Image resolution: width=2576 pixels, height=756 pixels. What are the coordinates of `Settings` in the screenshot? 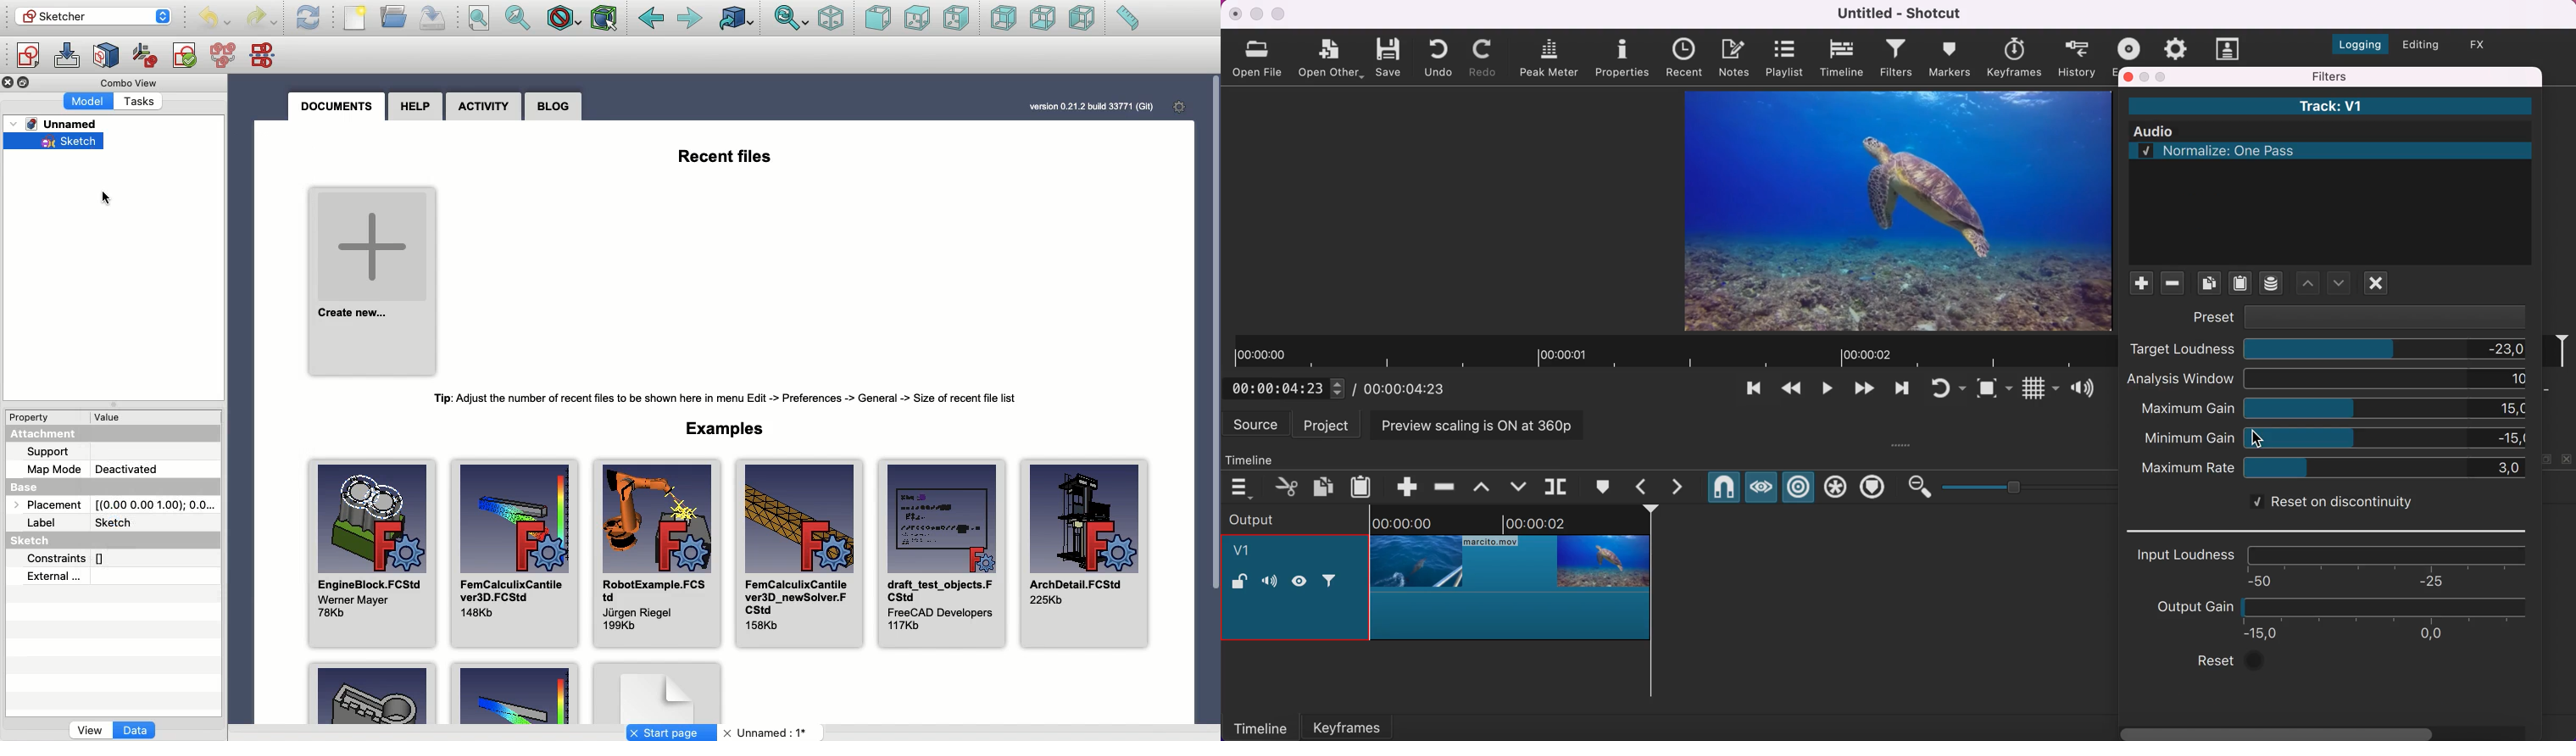 It's located at (1174, 106).